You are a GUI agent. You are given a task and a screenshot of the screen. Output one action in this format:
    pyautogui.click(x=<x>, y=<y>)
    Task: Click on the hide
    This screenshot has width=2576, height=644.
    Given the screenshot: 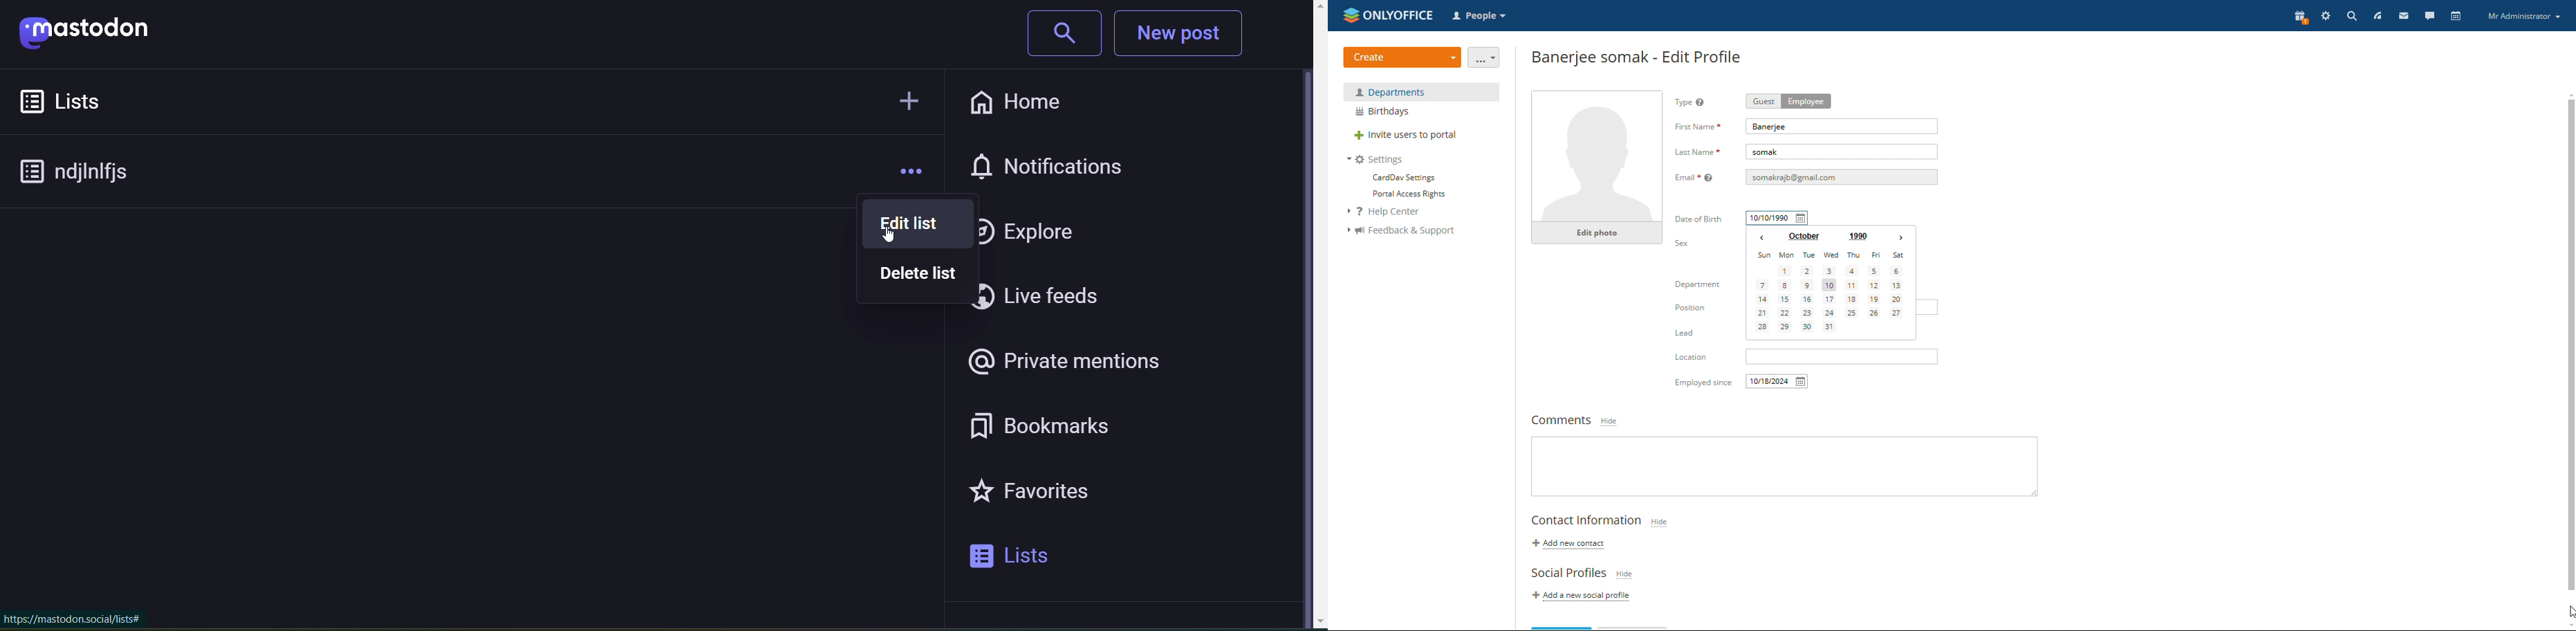 What is the action you would take?
    pyautogui.click(x=1660, y=522)
    